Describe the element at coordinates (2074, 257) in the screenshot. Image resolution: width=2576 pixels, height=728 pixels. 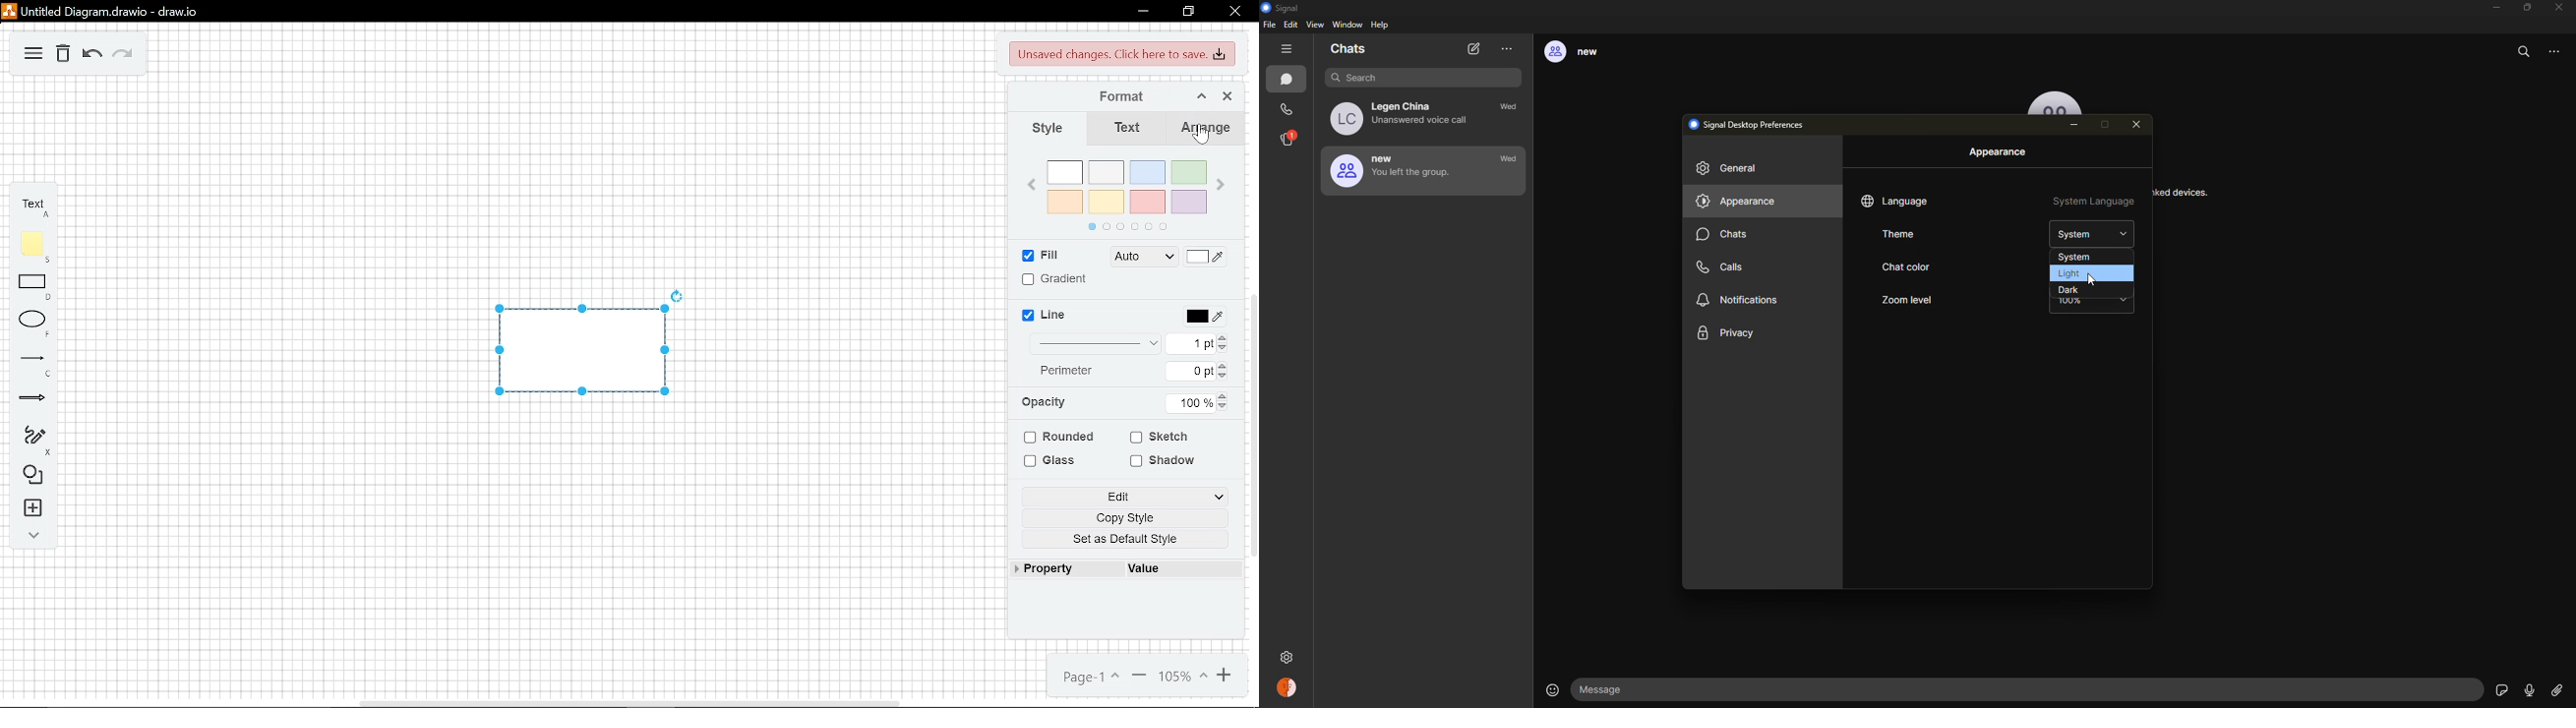
I see `system` at that location.